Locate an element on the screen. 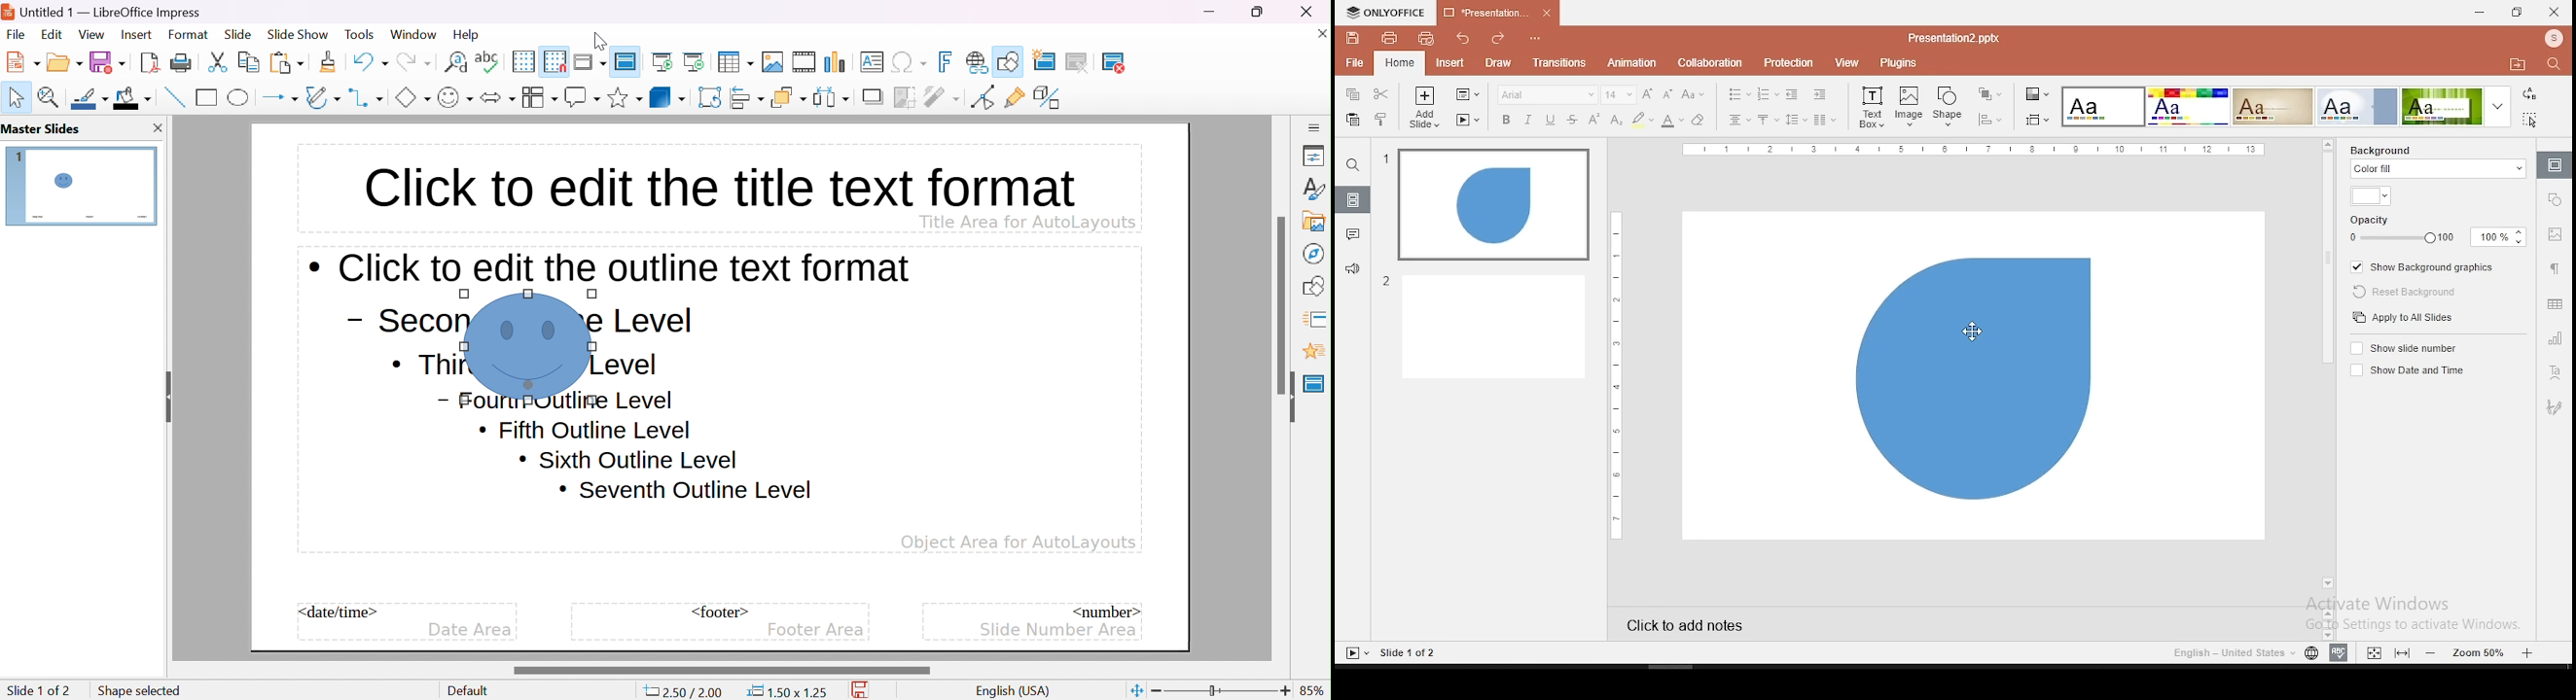  image settings is located at coordinates (2557, 236).